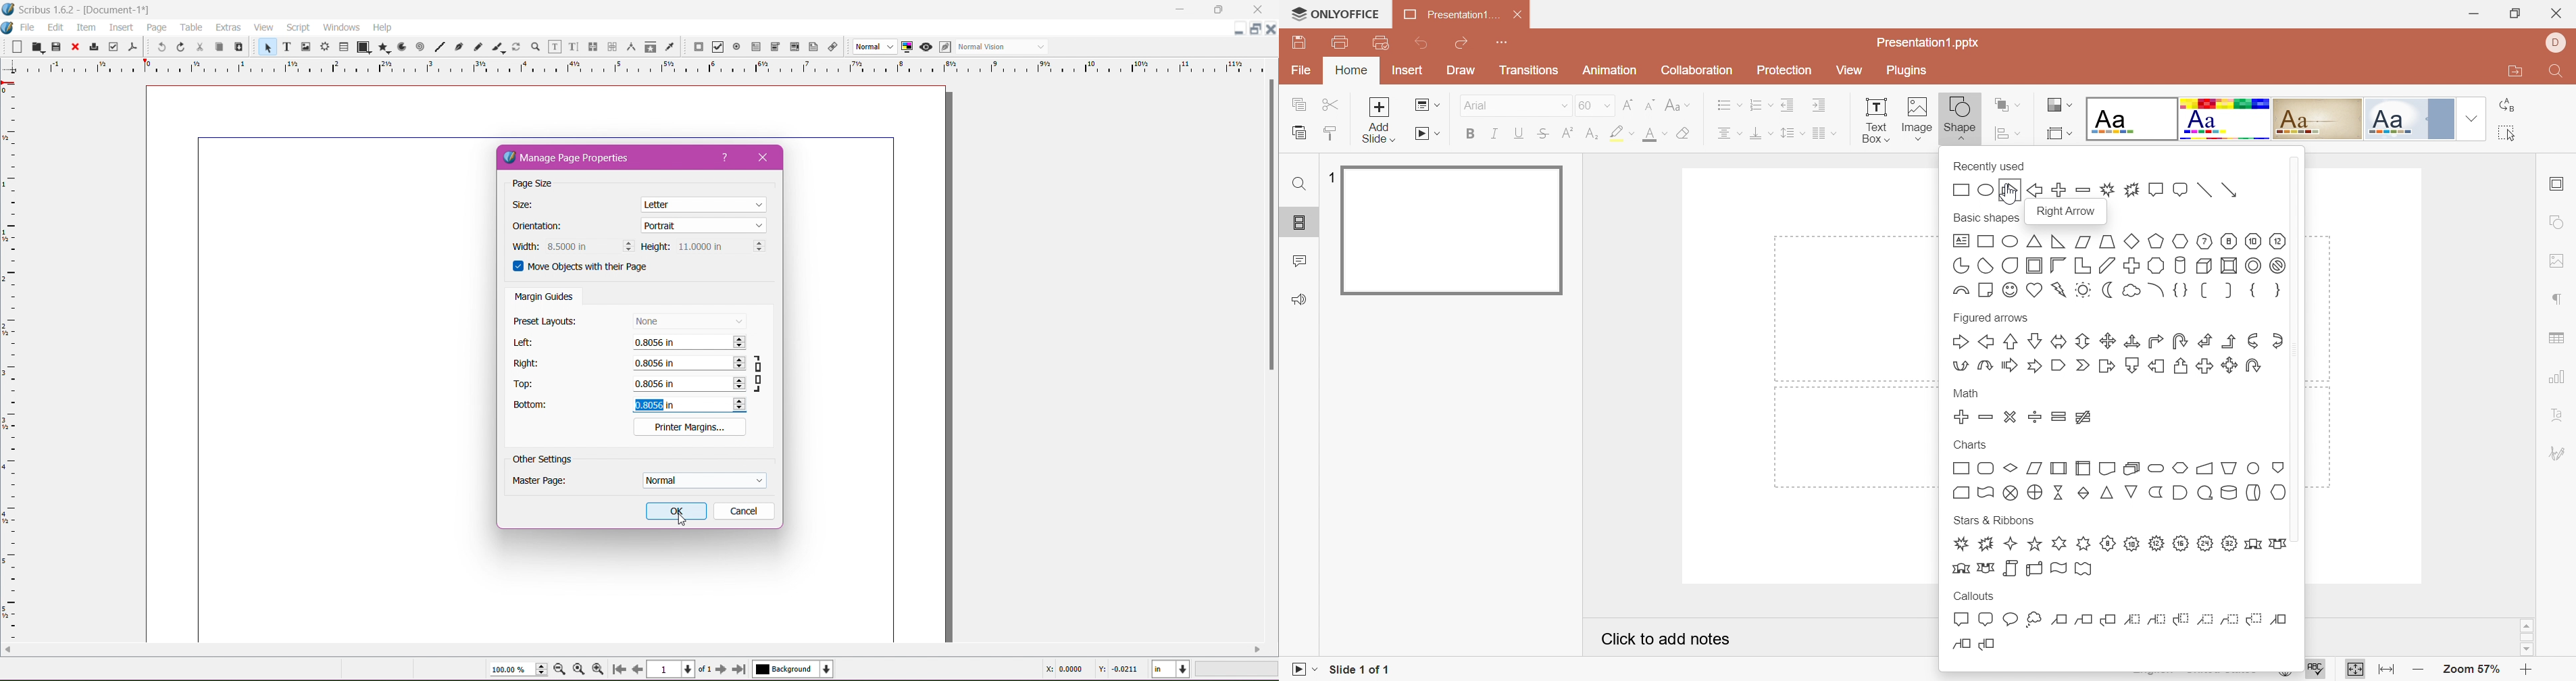 The height and width of the screenshot is (700, 2576). Describe the element at coordinates (121, 28) in the screenshot. I see `Insert` at that location.